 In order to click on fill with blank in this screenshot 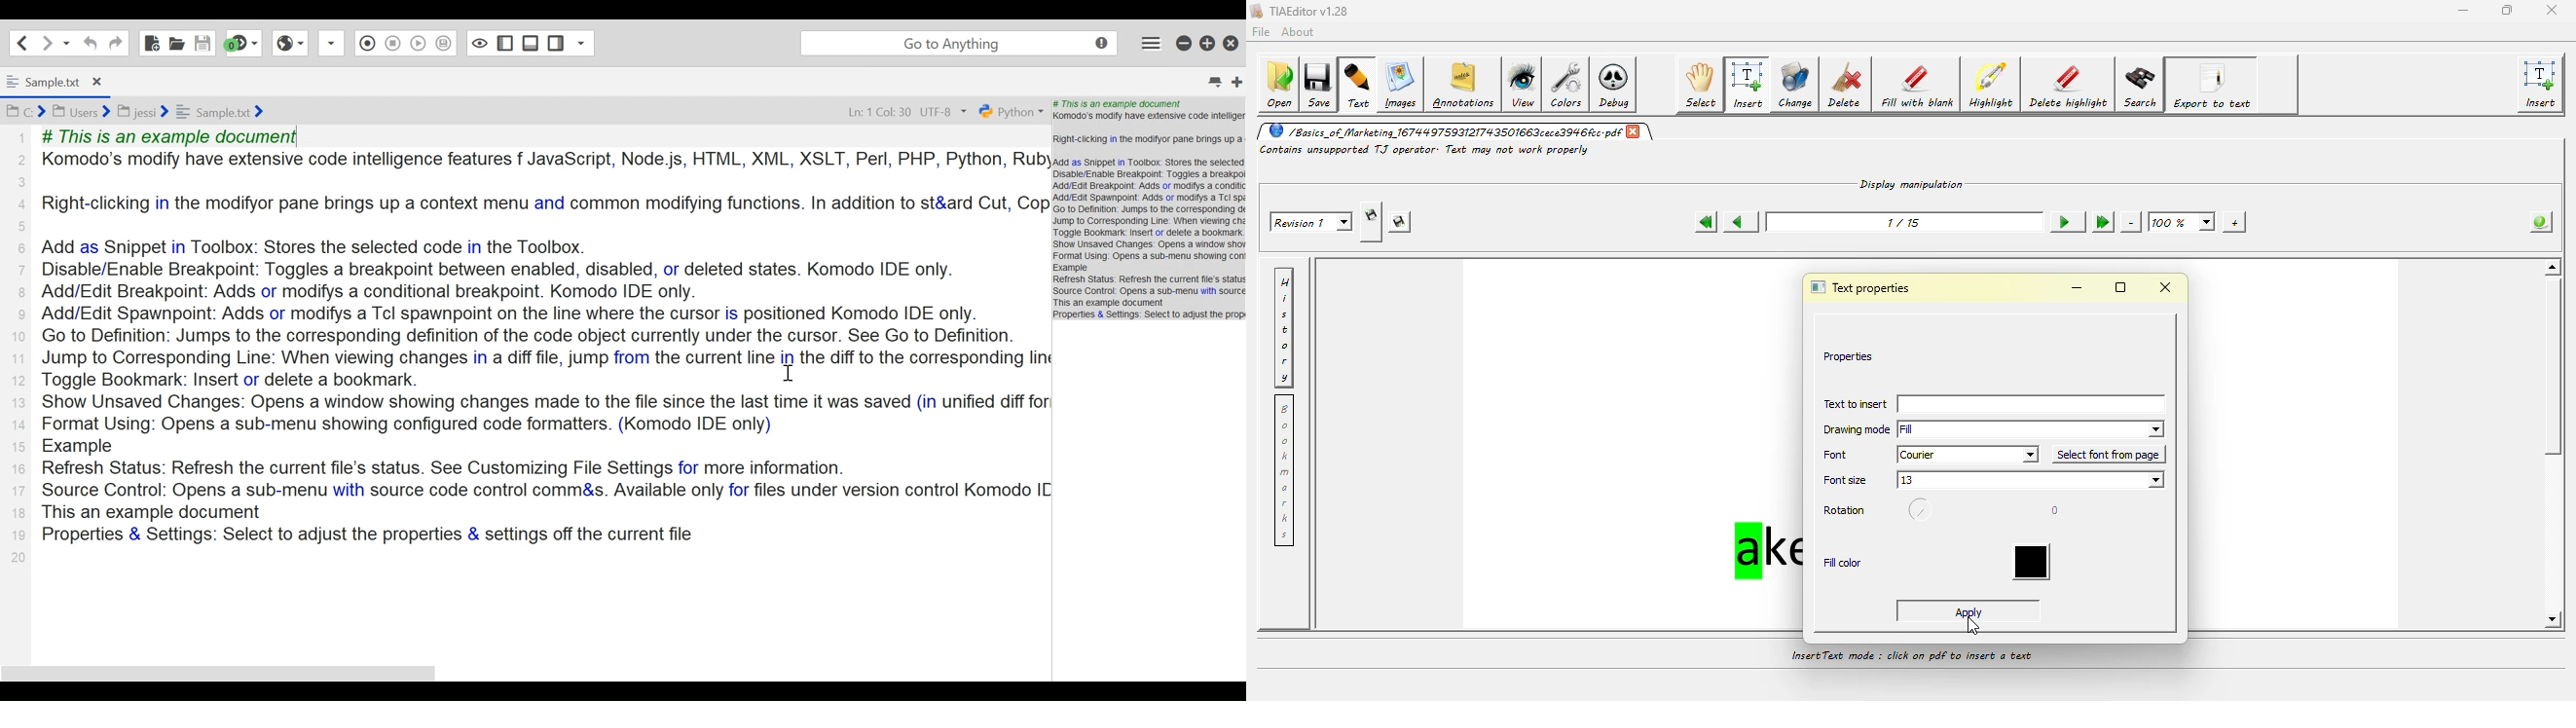, I will do `click(1918, 87)`.